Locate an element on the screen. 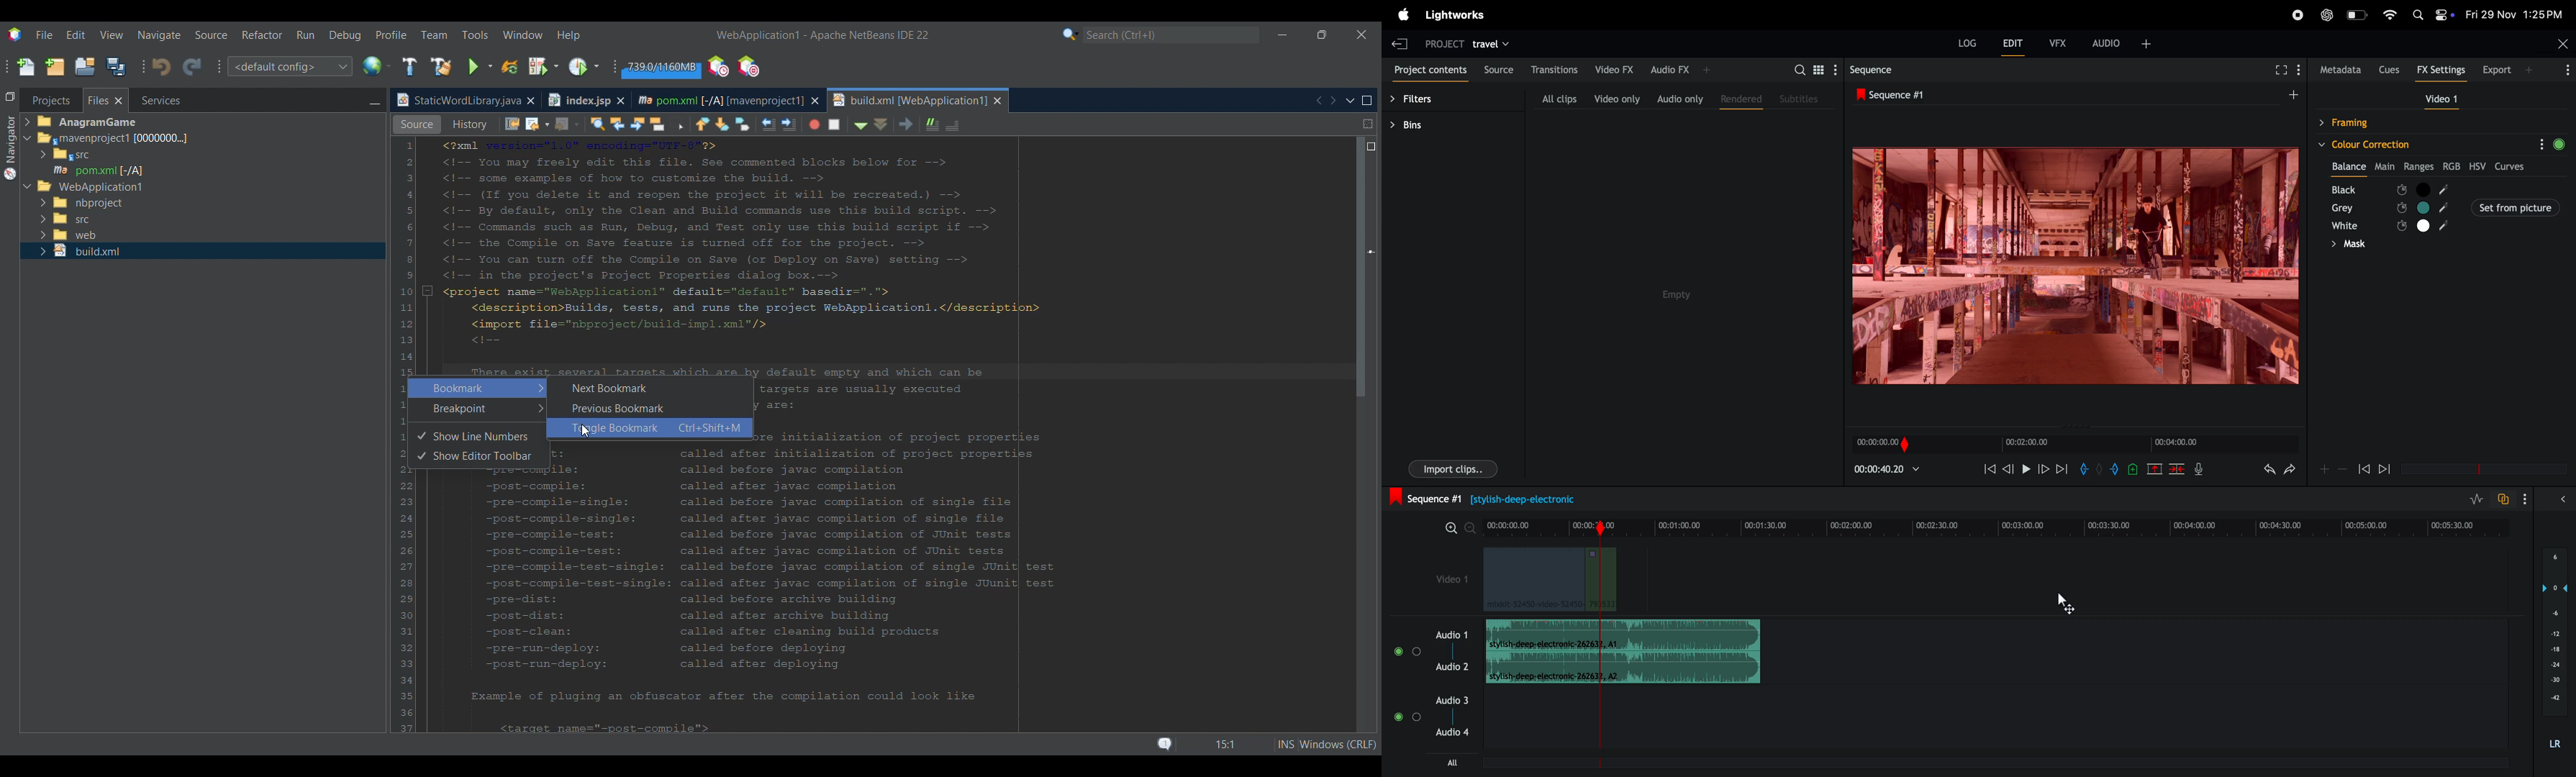  forward is located at coordinates (2383, 470).